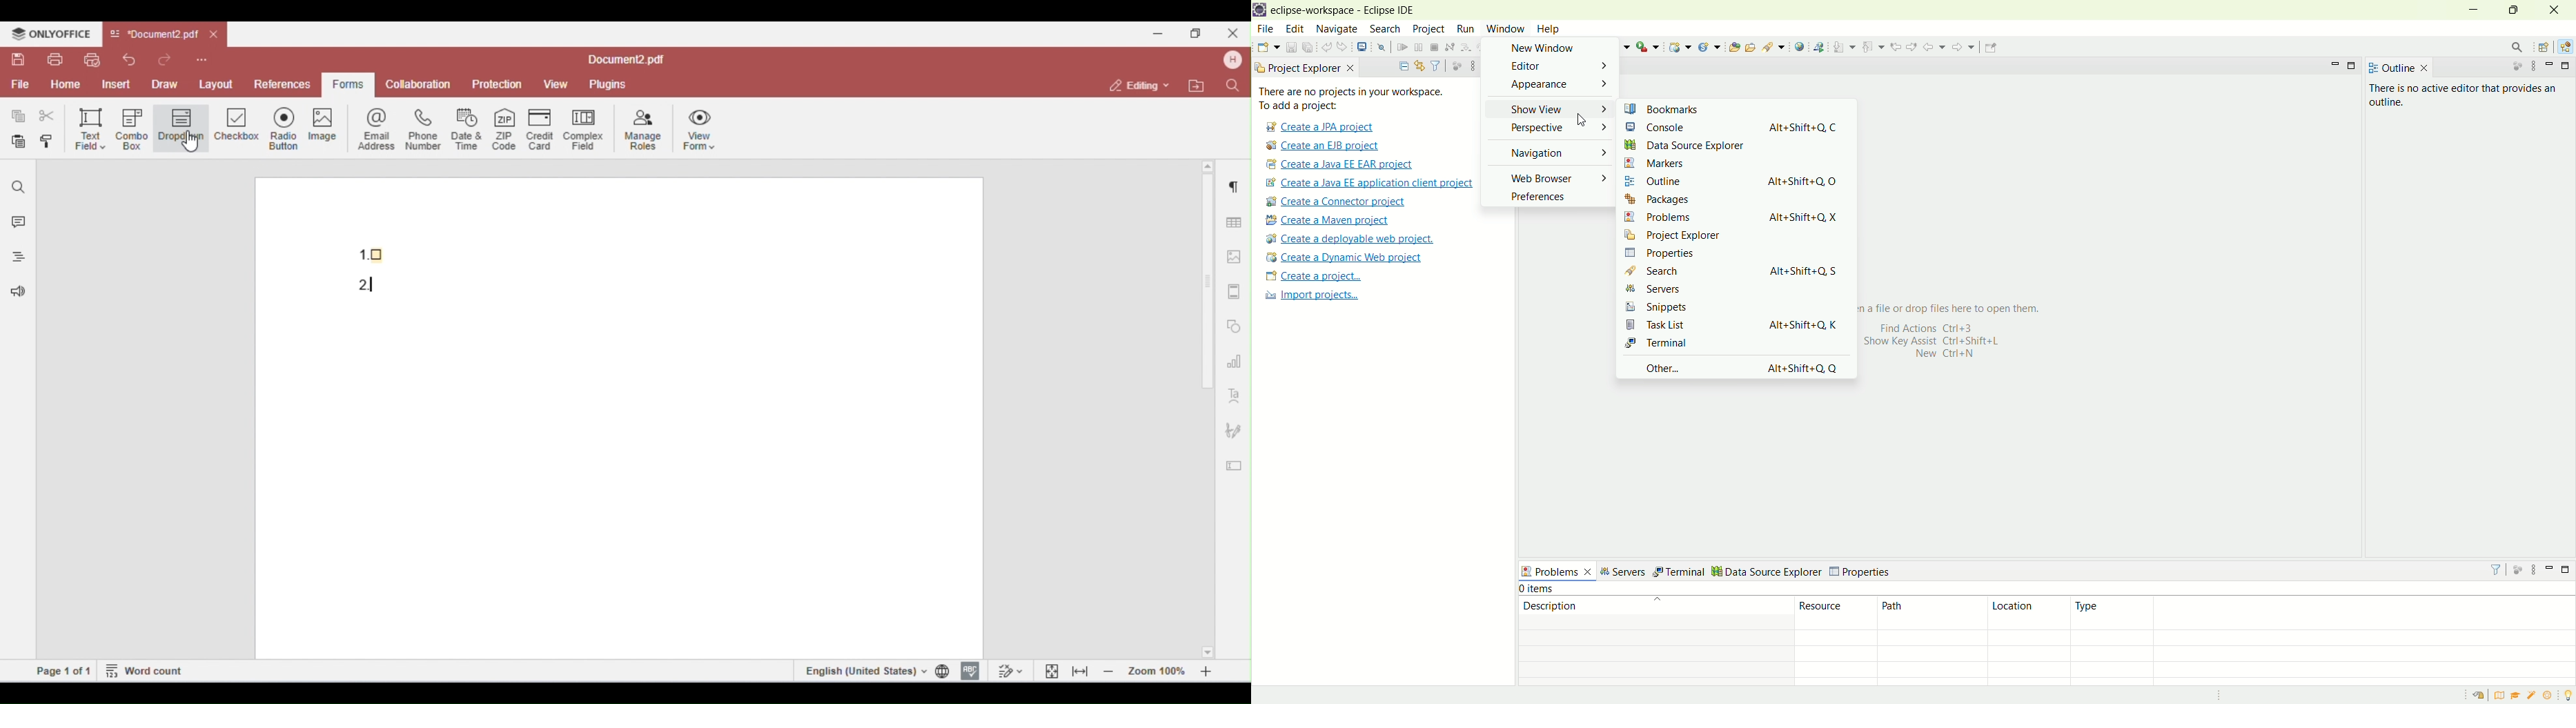 The image size is (2576, 728). I want to click on snippets, so click(1679, 307).